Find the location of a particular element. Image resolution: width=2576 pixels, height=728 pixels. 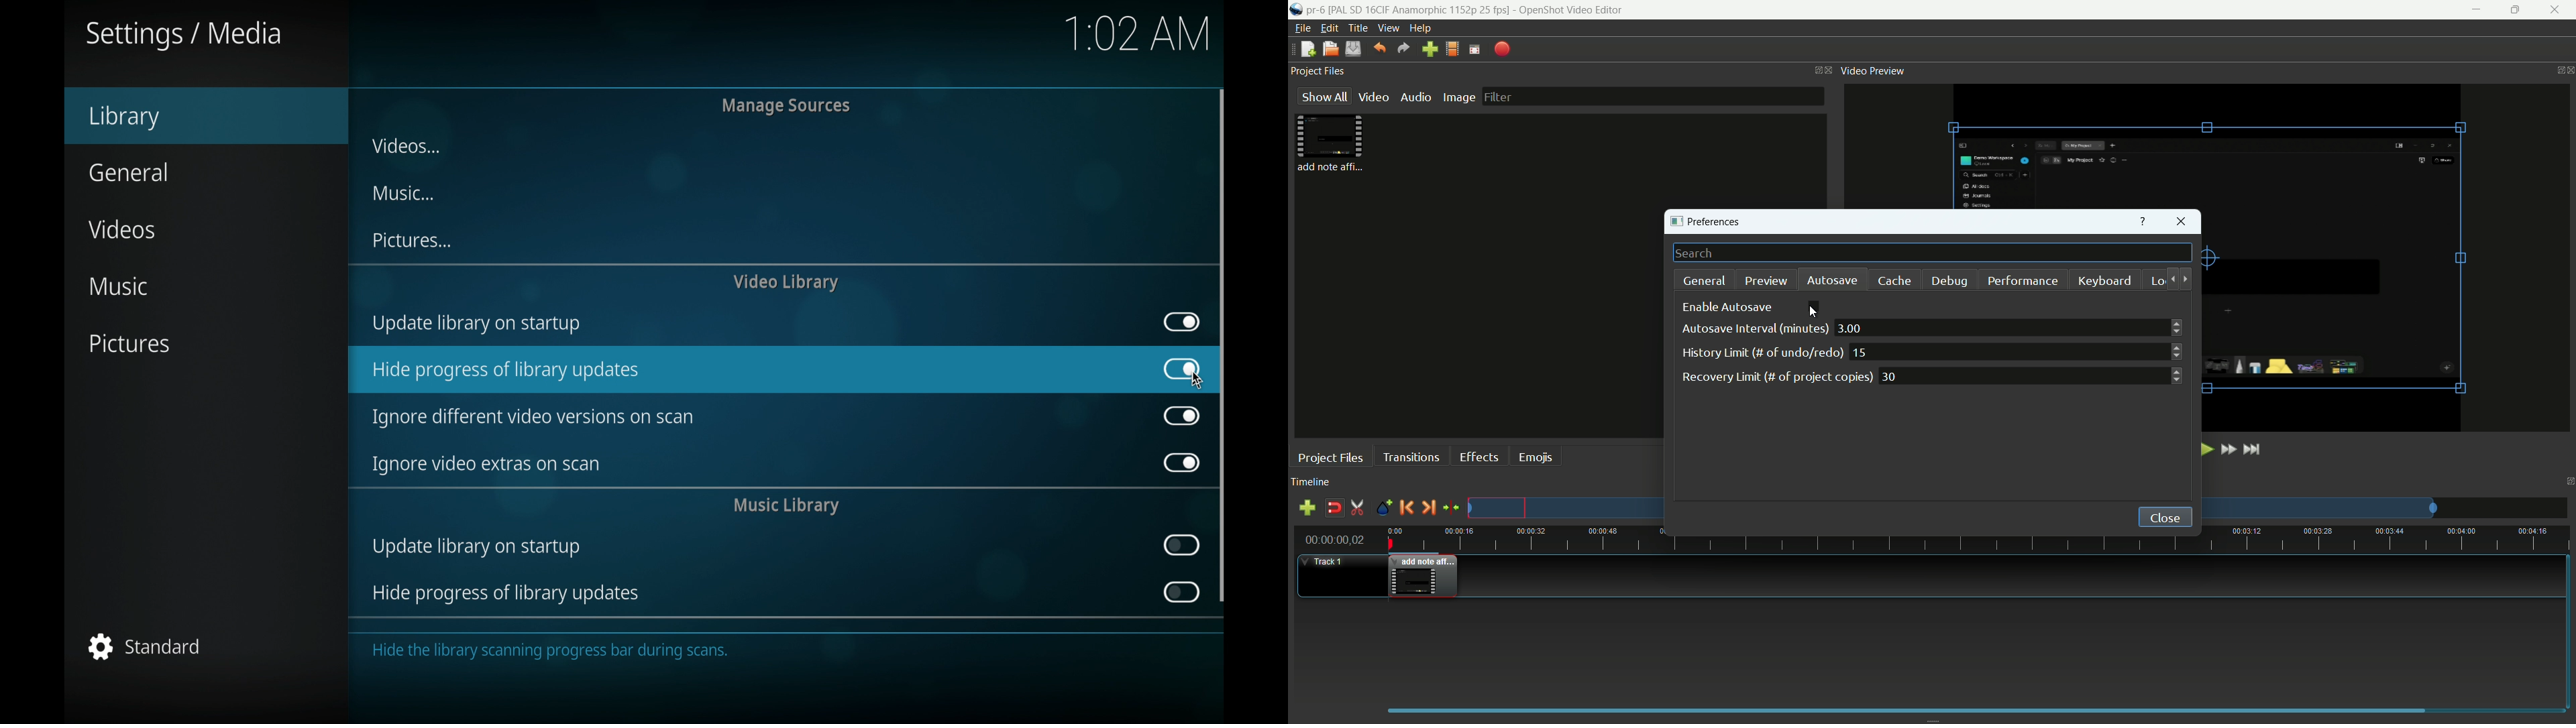

help menu is located at coordinates (1420, 29).